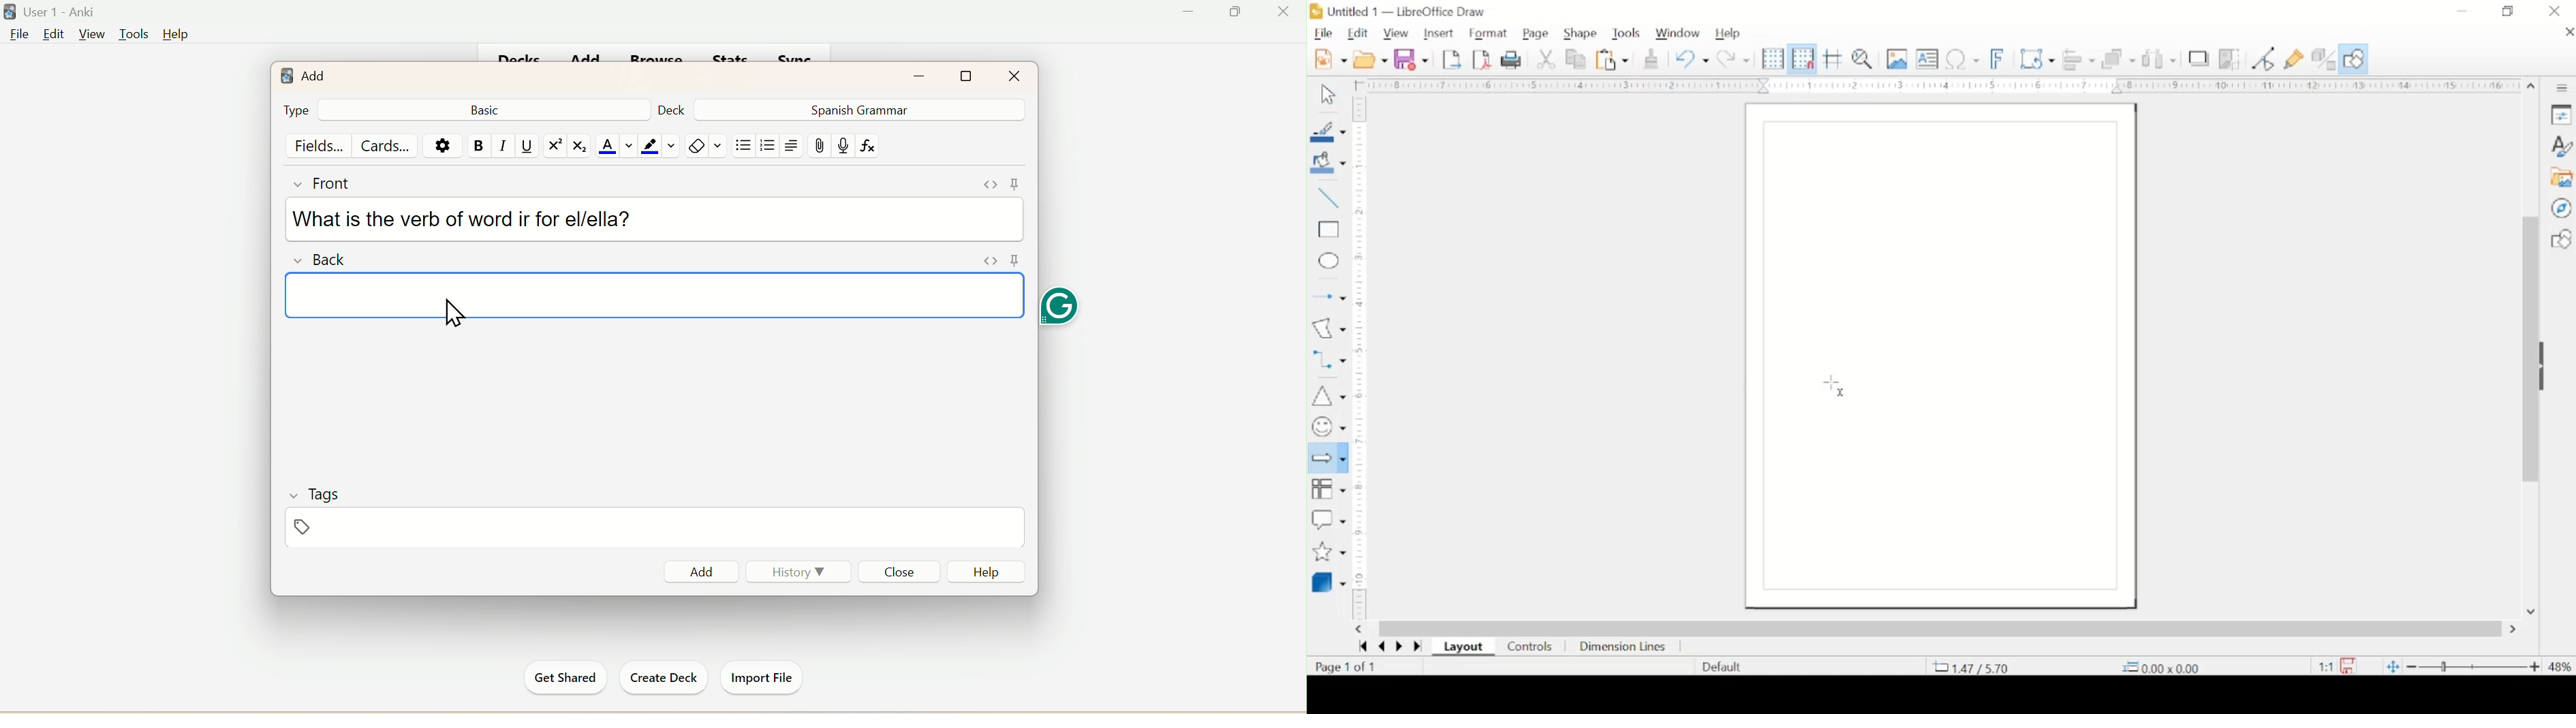 The image size is (2576, 728). I want to click on show draw functions, so click(2355, 58).